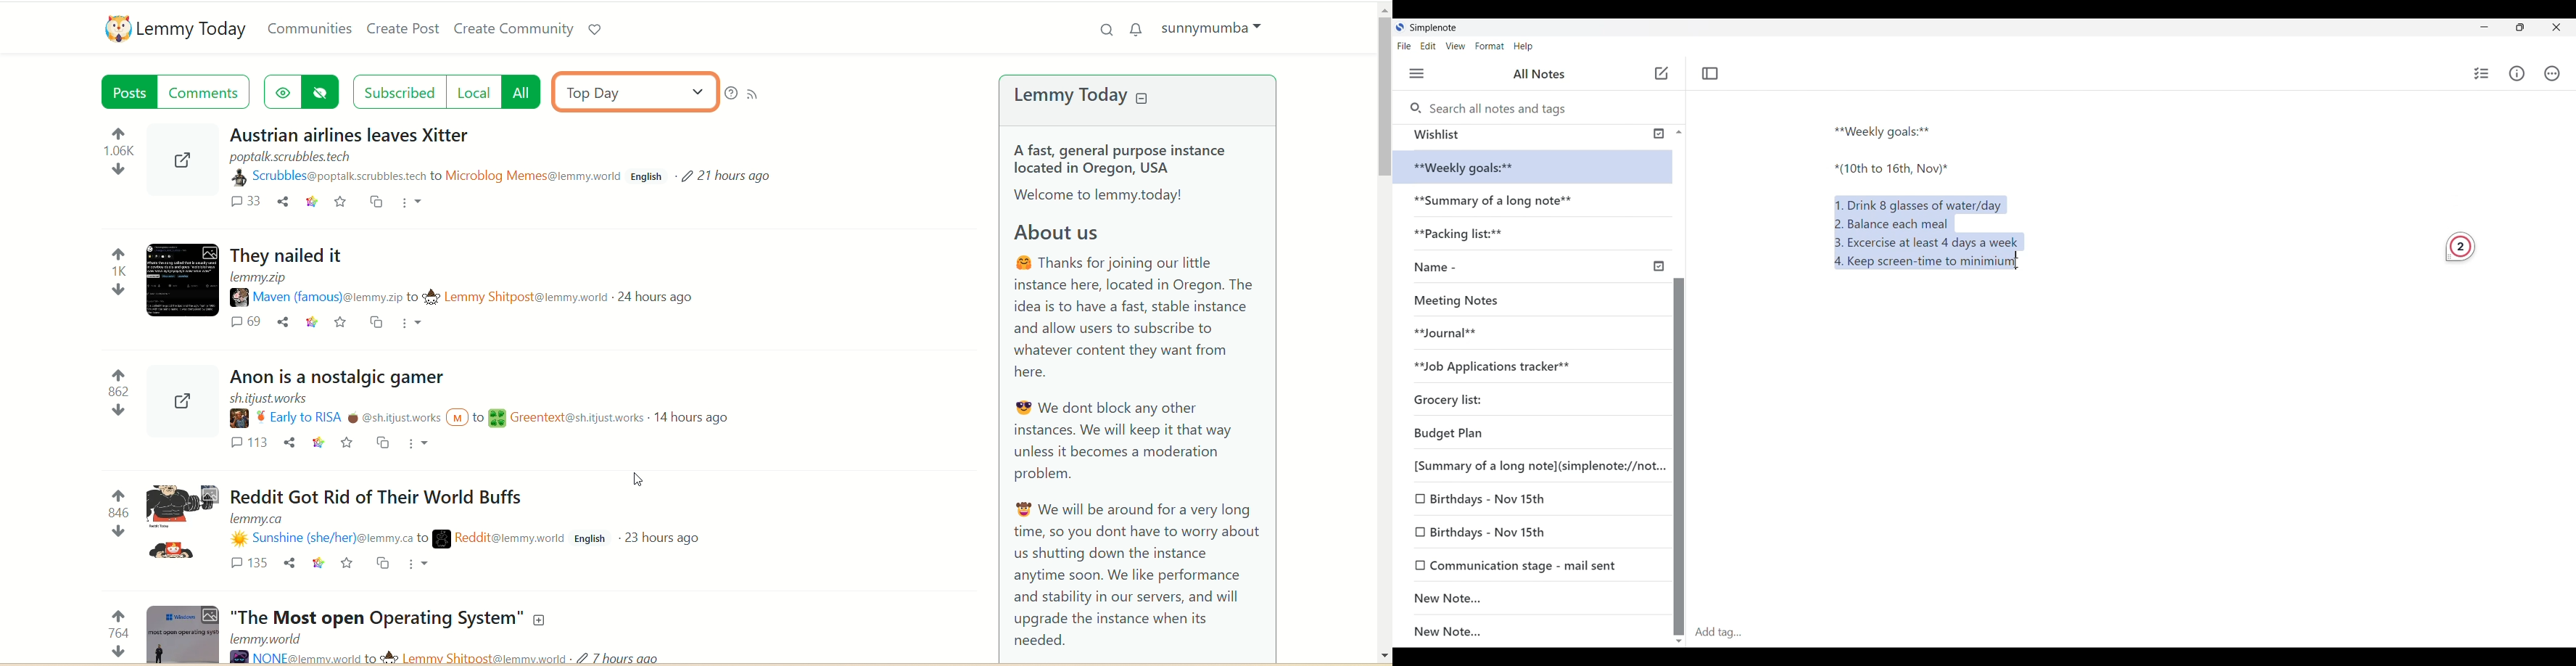 Image resolution: width=2576 pixels, height=672 pixels. Describe the element at coordinates (2530, 29) in the screenshot. I see `restore` at that location.